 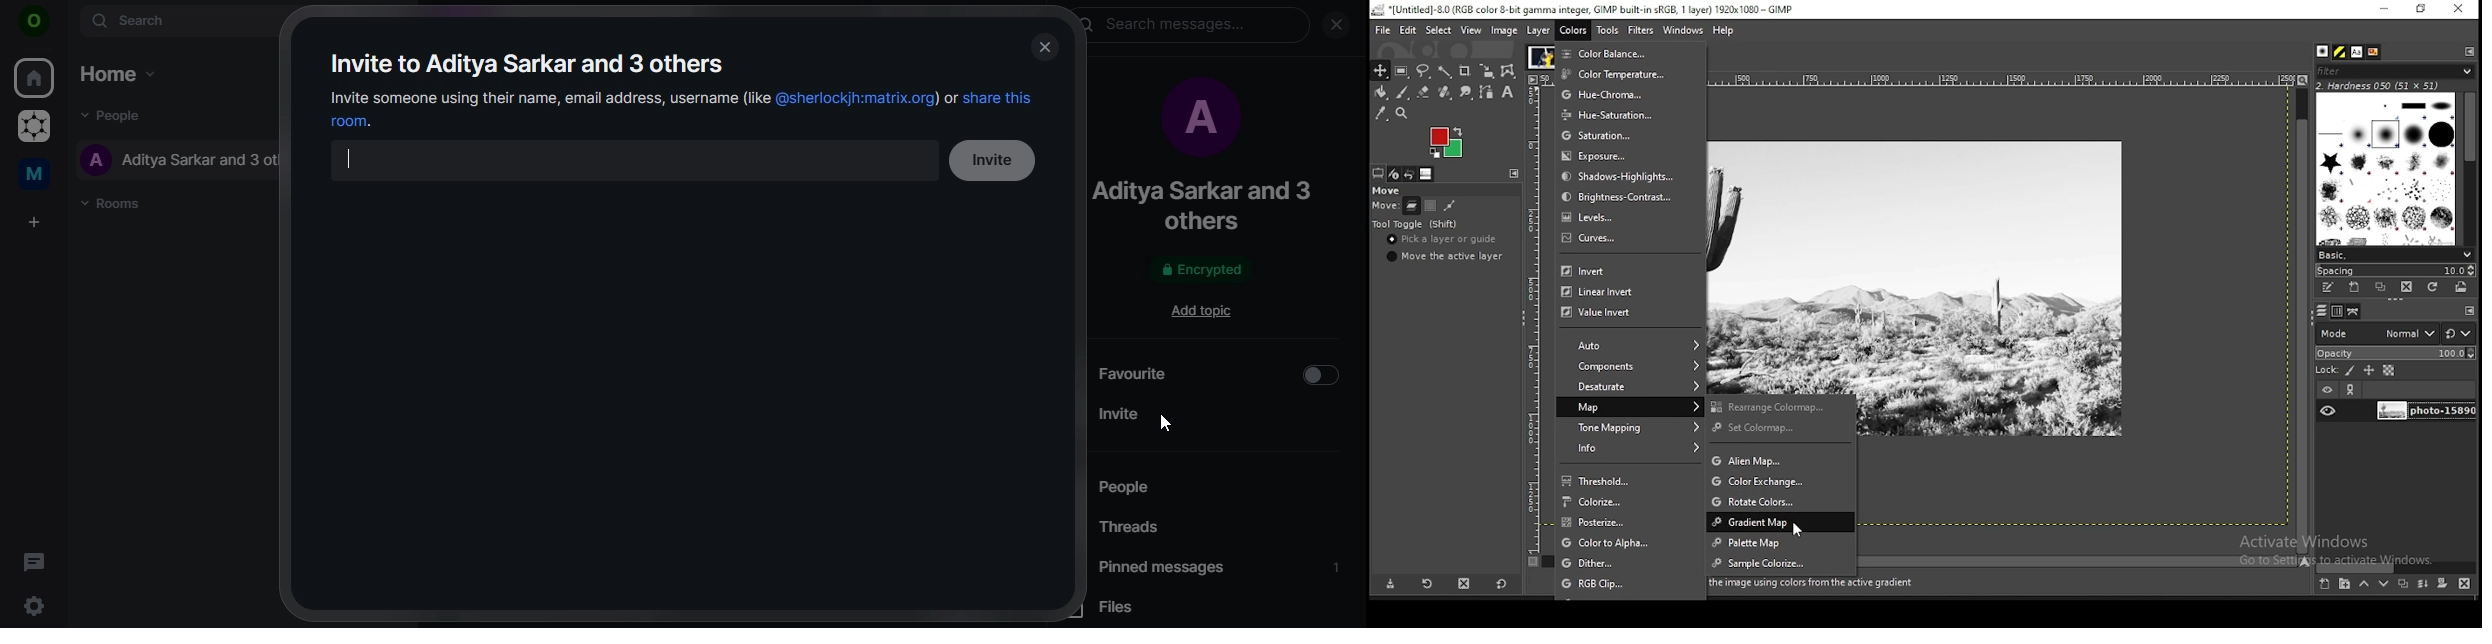 I want to click on me, so click(x=38, y=172).